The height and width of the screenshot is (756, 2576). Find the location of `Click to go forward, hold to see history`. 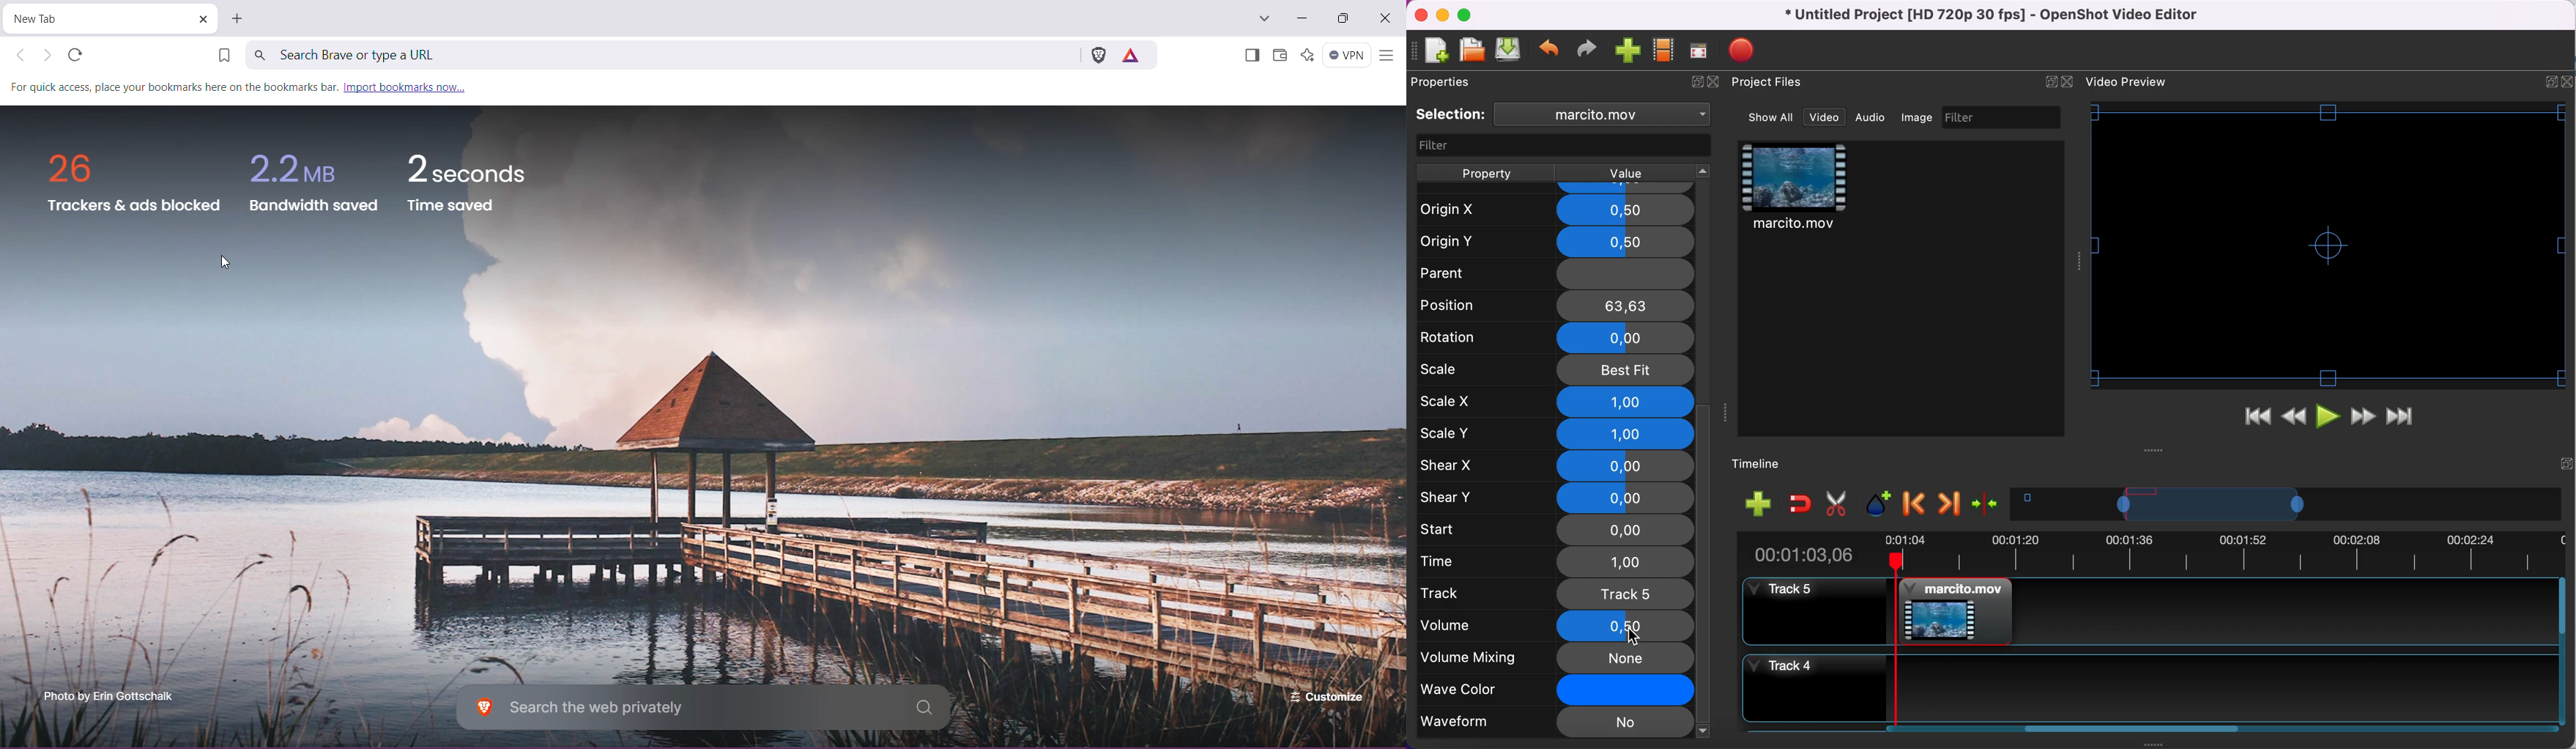

Click to go forward, hold to see history is located at coordinates (48, 55).